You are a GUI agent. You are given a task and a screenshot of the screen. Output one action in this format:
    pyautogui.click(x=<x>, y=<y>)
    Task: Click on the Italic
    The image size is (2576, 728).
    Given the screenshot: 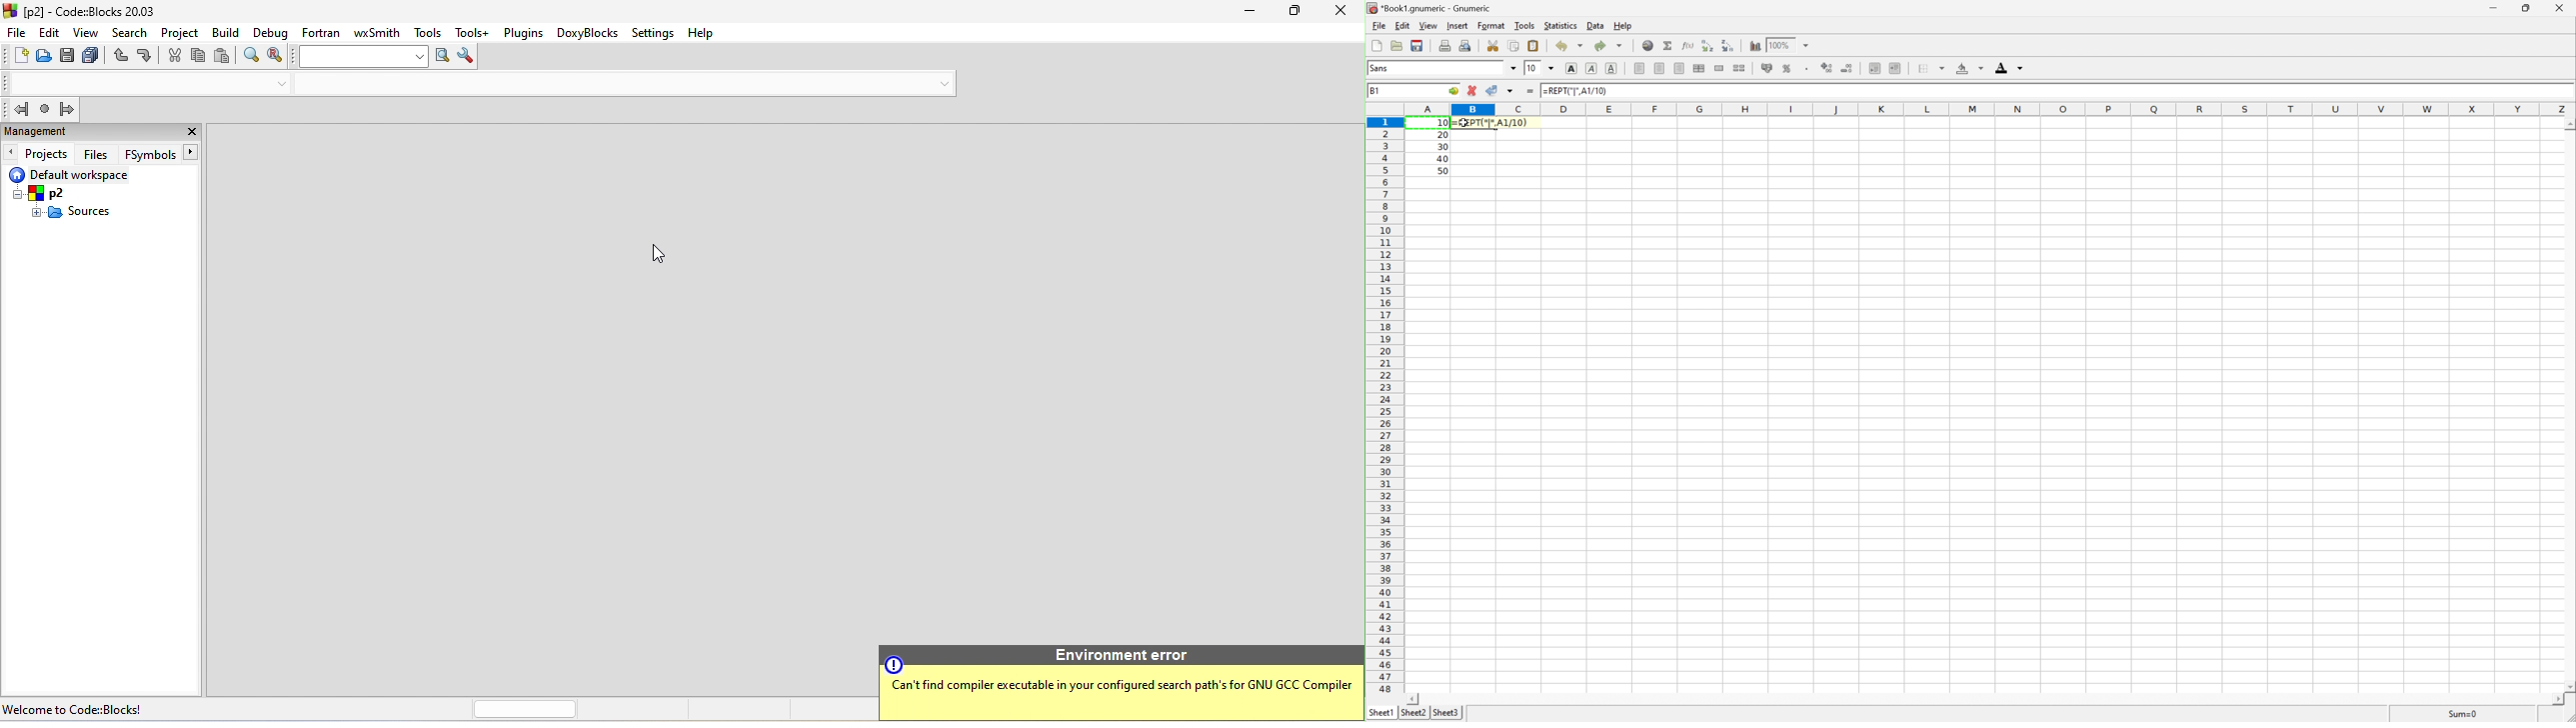 What is the action you would take?
    pyautogui.click(x=1592, y=67)
    